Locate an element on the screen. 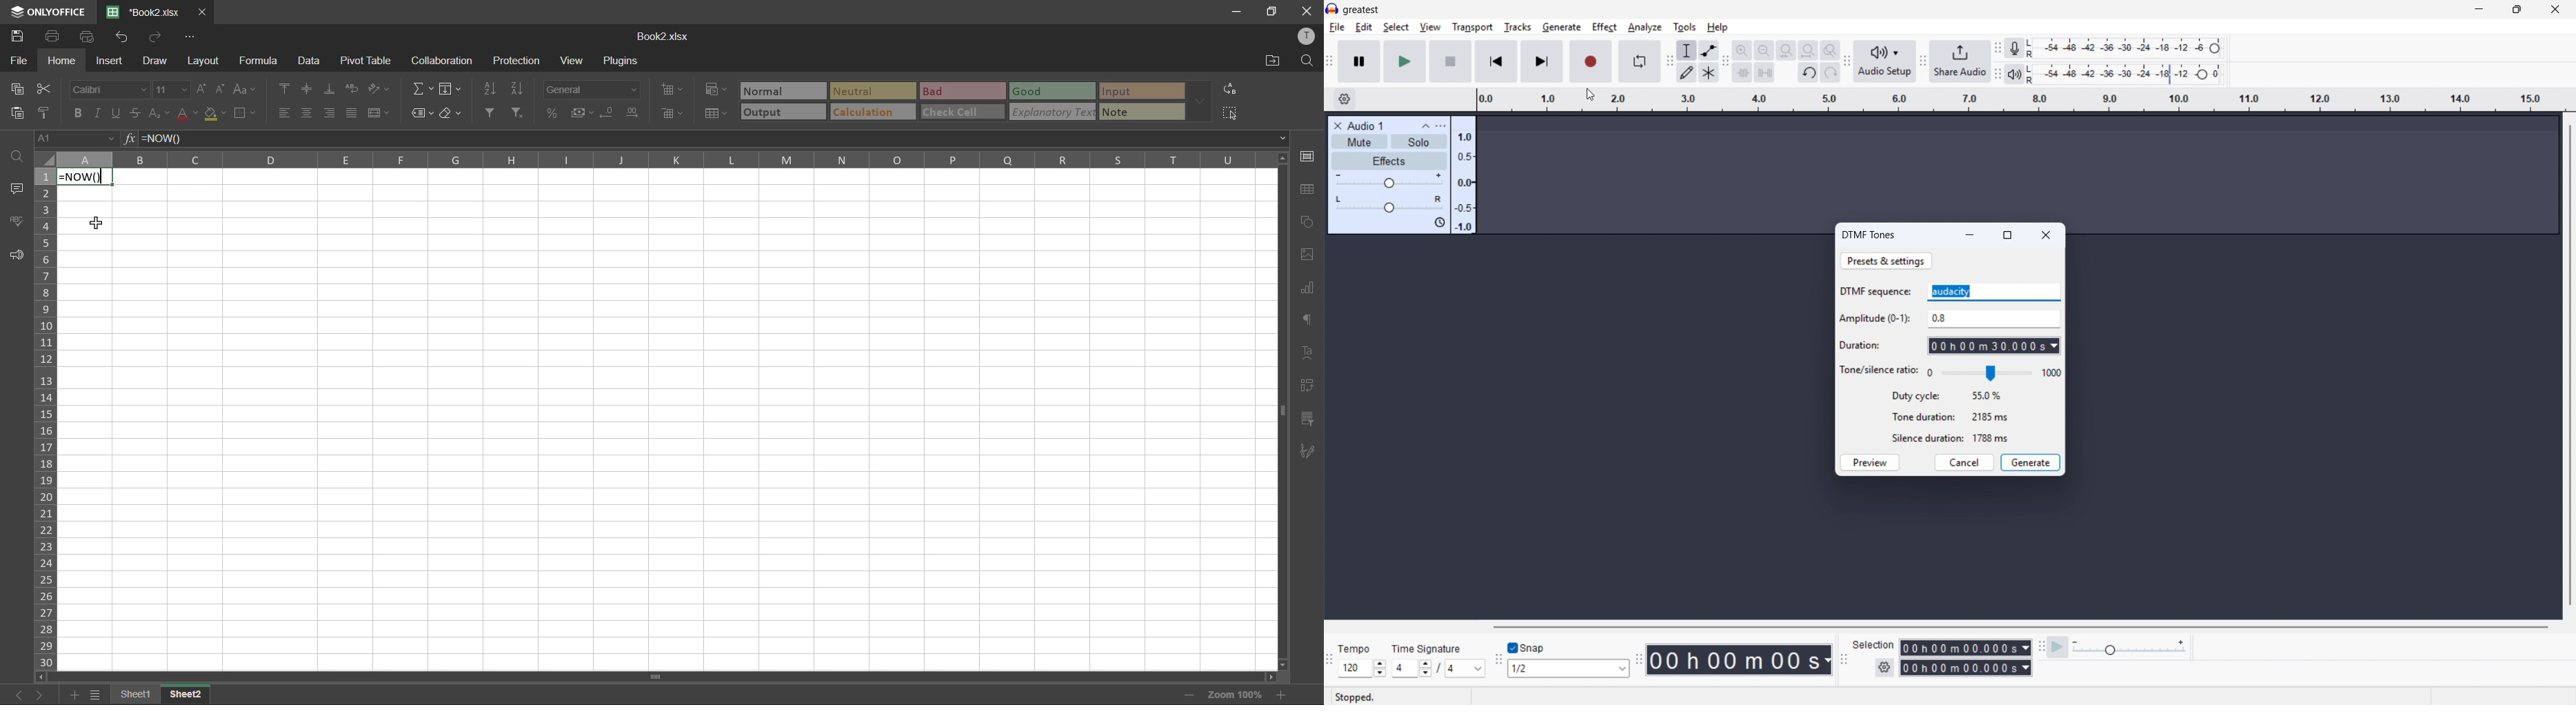  record is located at coordinates (1591, 61).